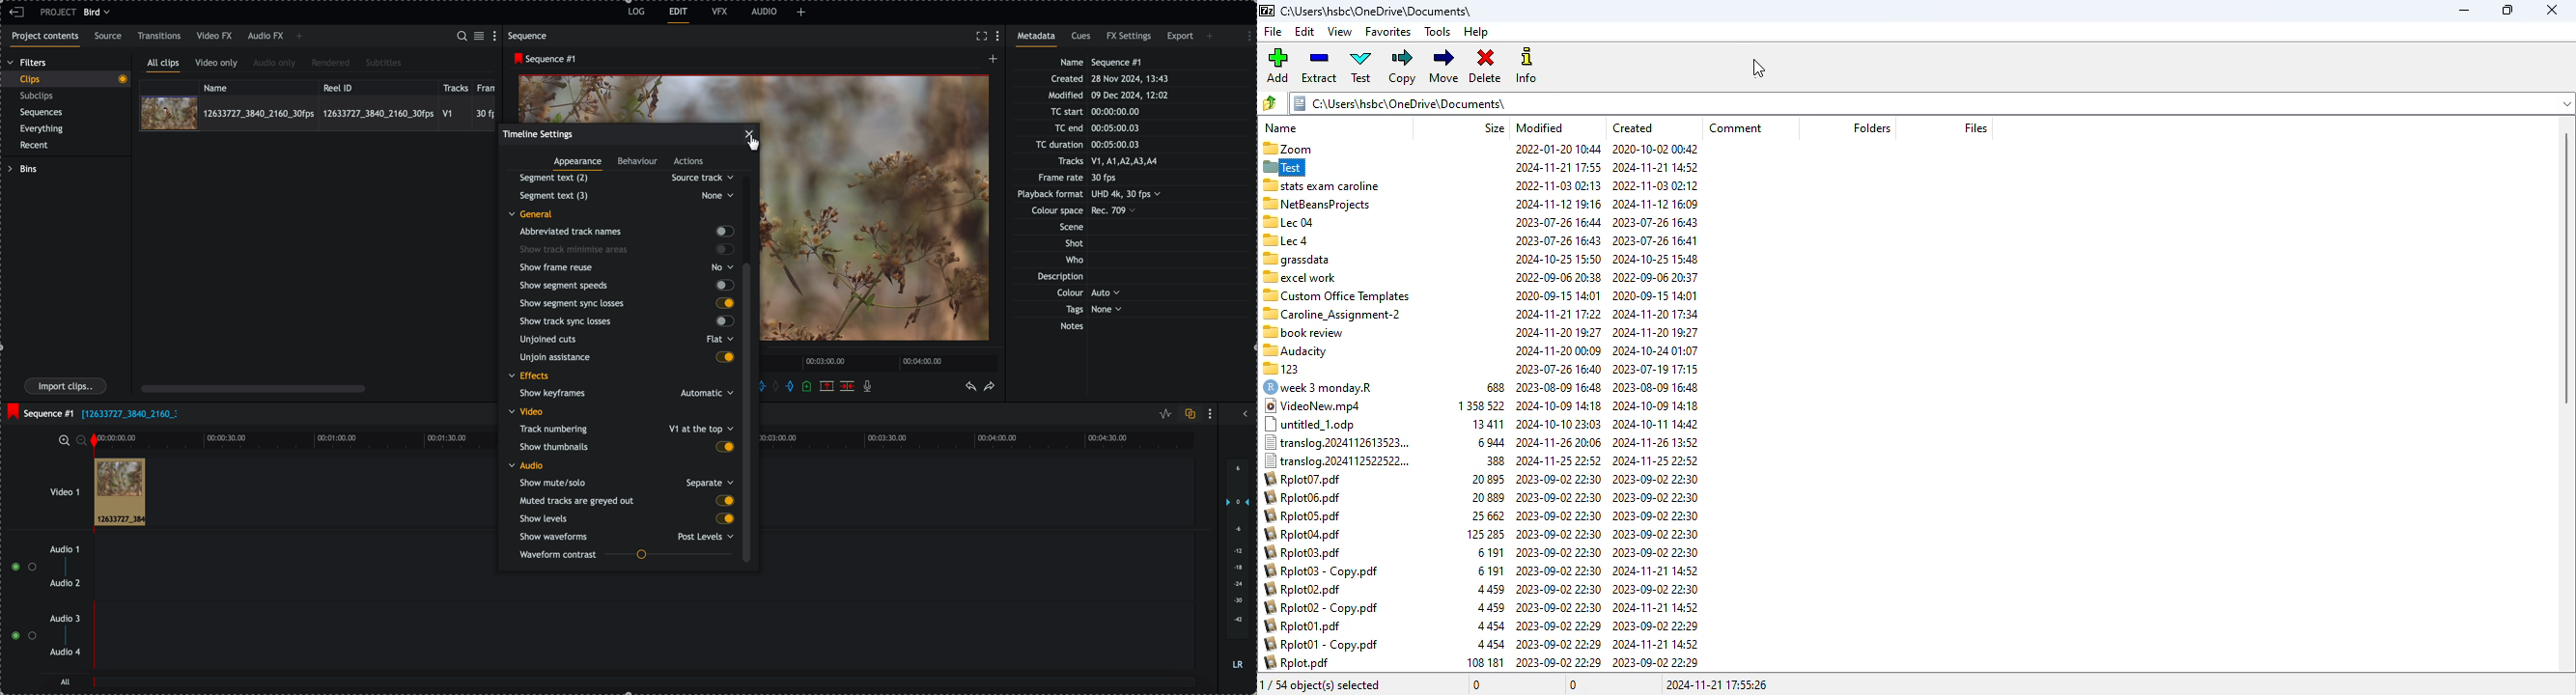  I want to click on click on close timeline settings popup, so click(752, 138).